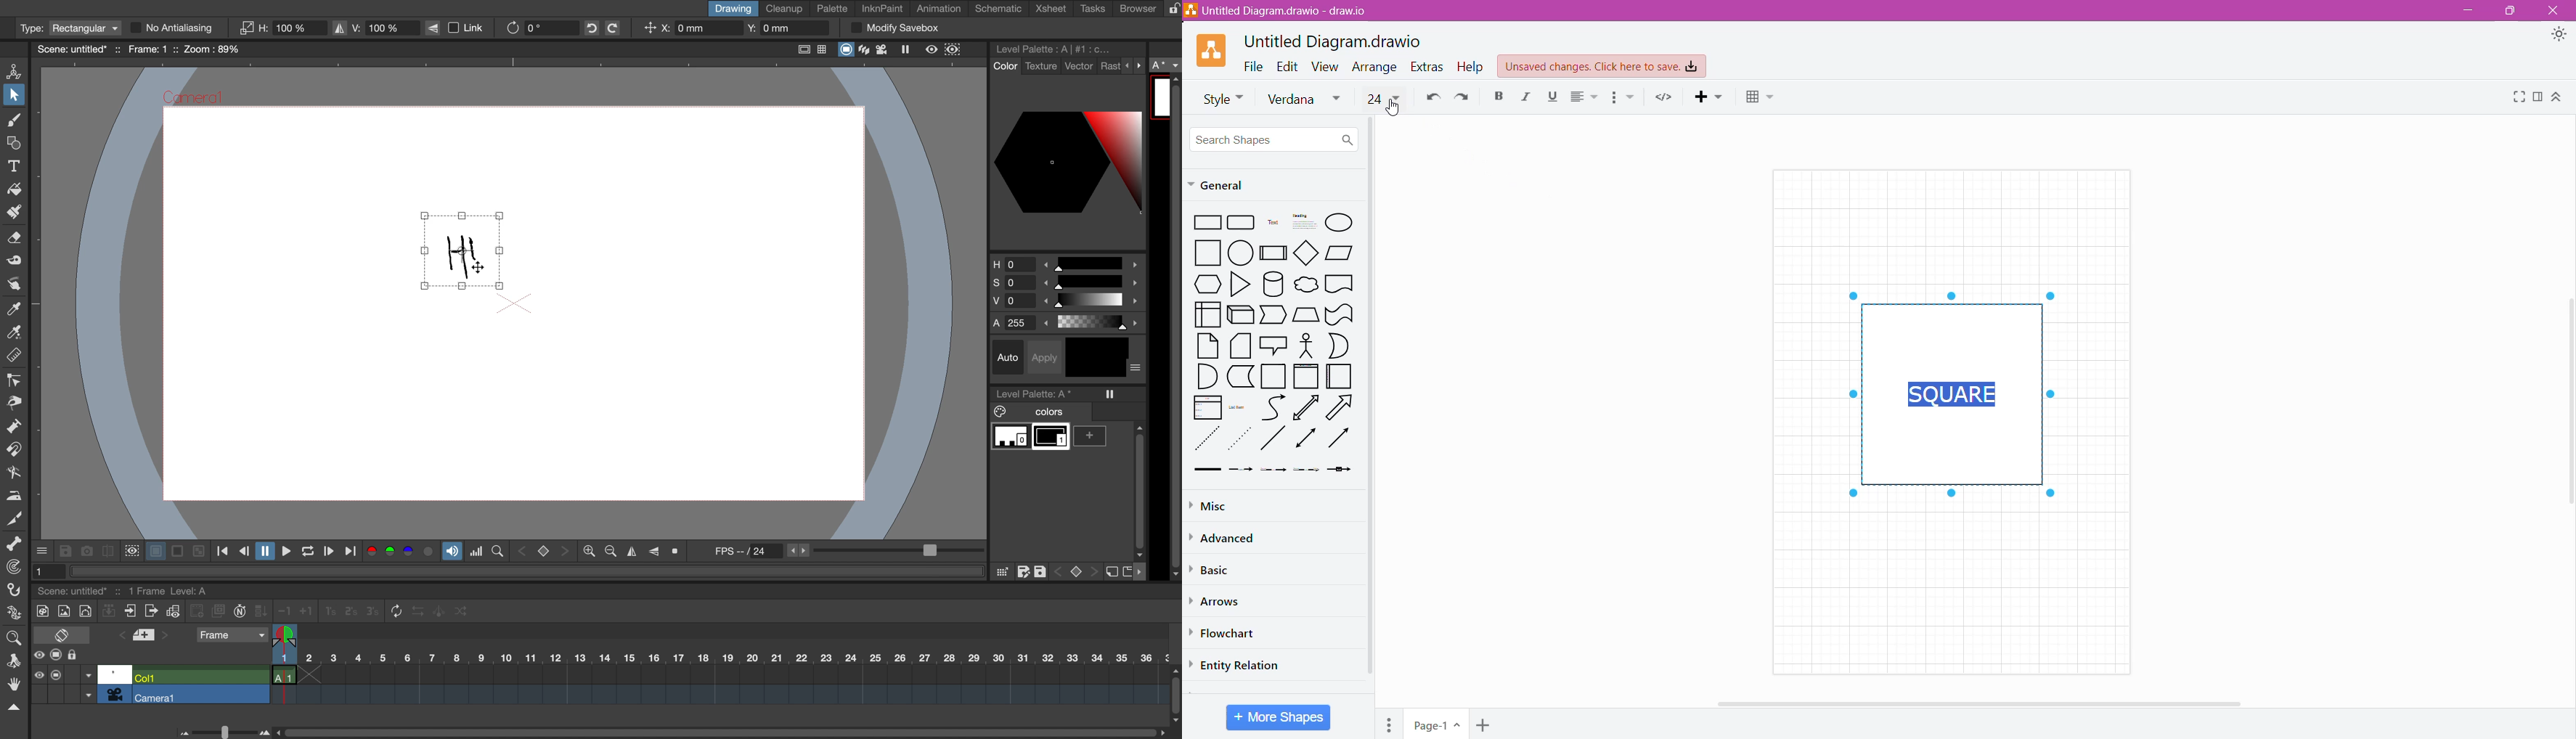 The image size is (2576, 756). Describe the element at coordinates (108, 553) in the screenshot. I see `compare to snapshot` at that location.